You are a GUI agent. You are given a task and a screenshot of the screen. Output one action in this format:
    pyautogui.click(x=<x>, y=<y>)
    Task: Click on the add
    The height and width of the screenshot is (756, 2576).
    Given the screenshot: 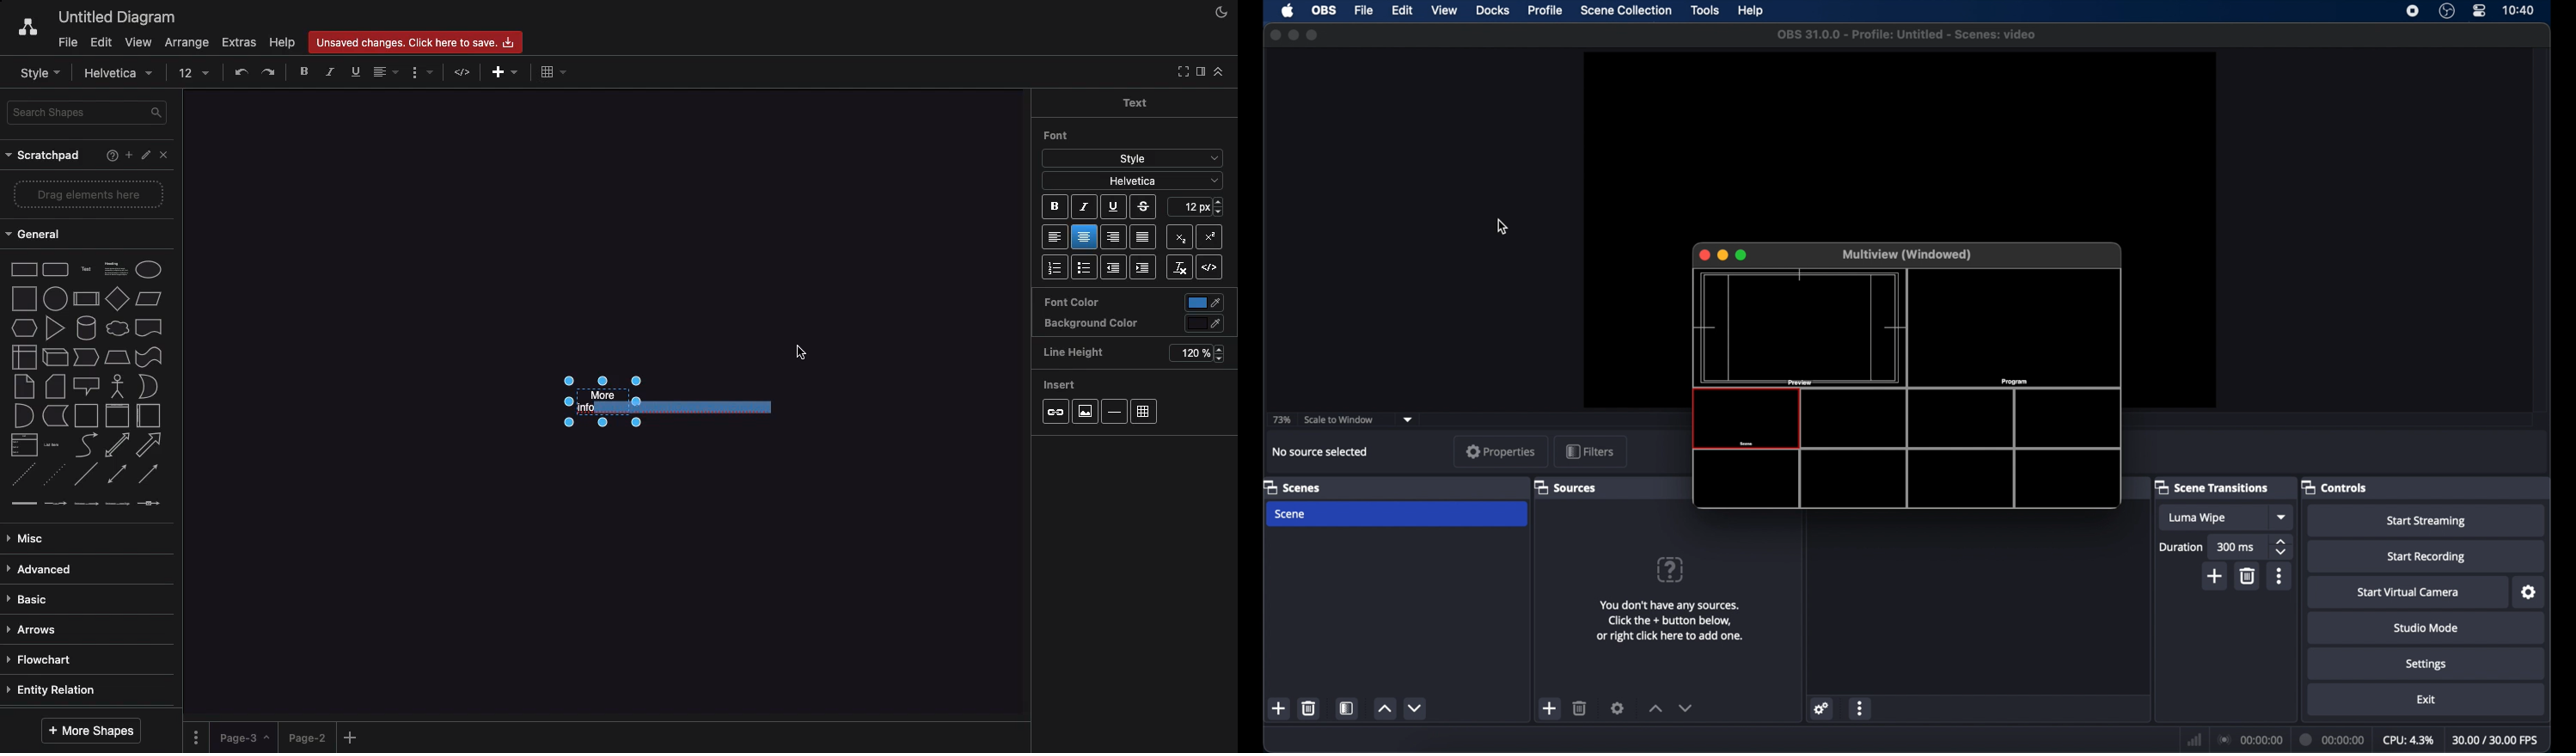 What is the action you would take?
    pyautogui.click(x=1279, y=708)
    